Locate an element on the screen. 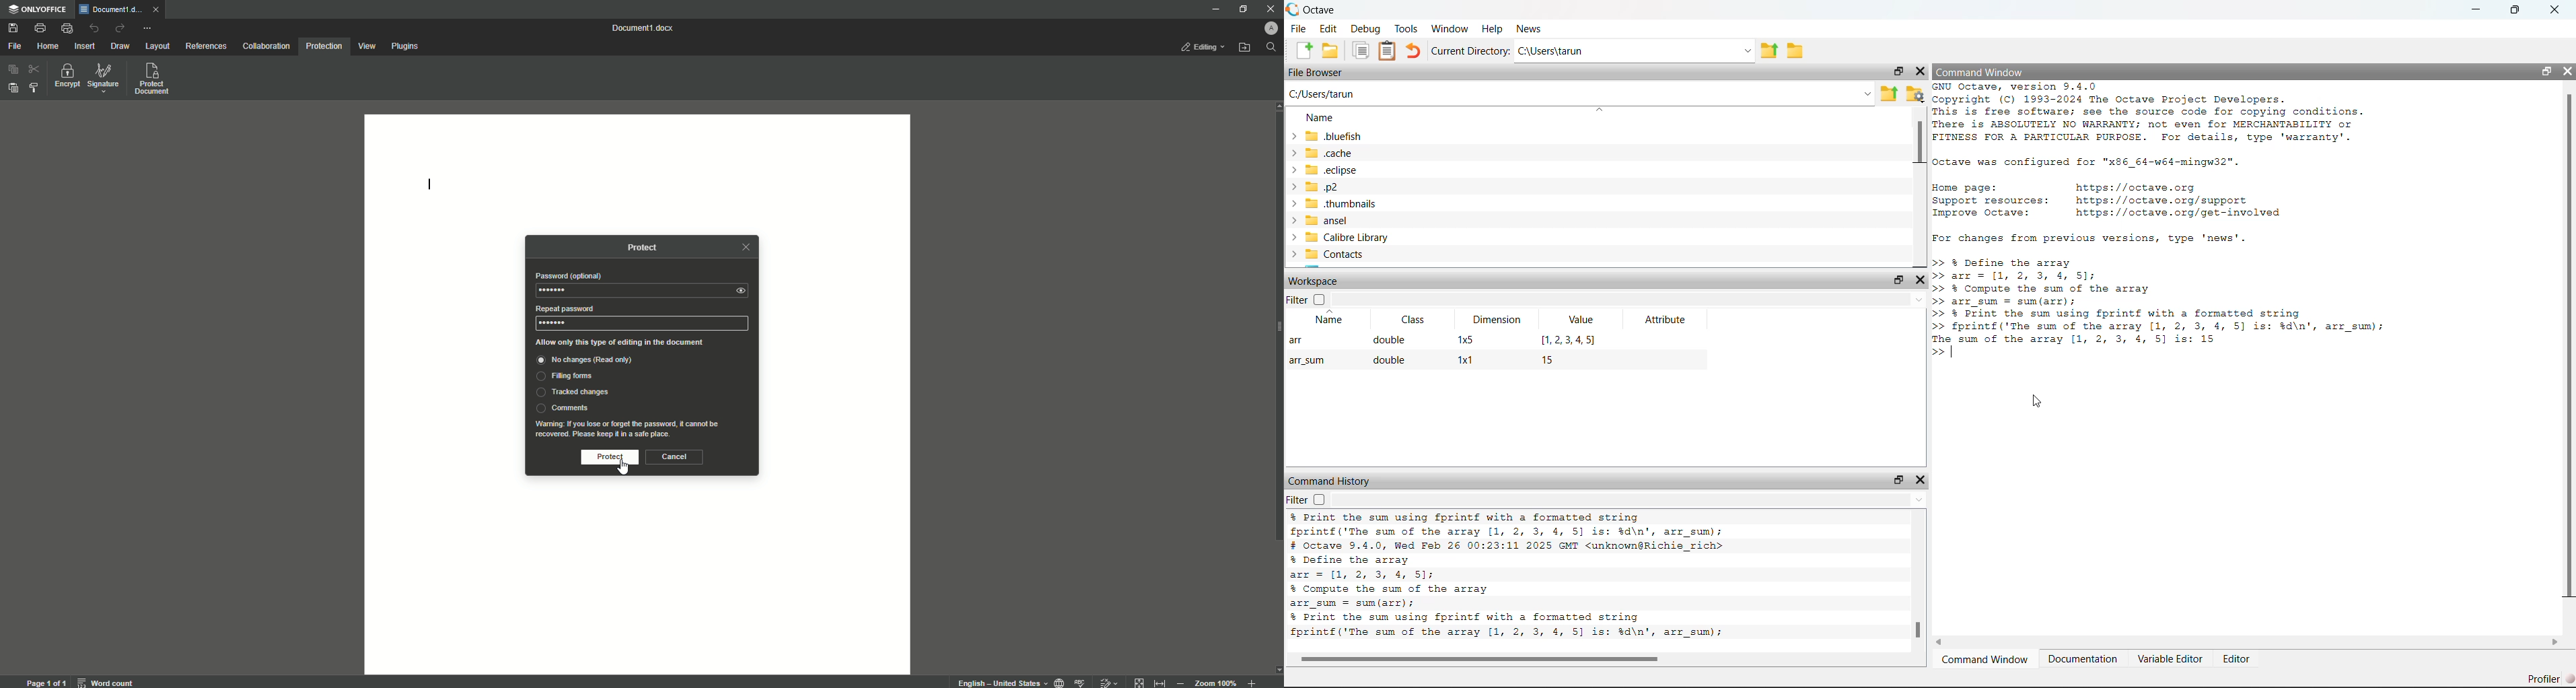 This screenshot has height=700, width=2576. Maximize is located at coordinates (2521, 9).